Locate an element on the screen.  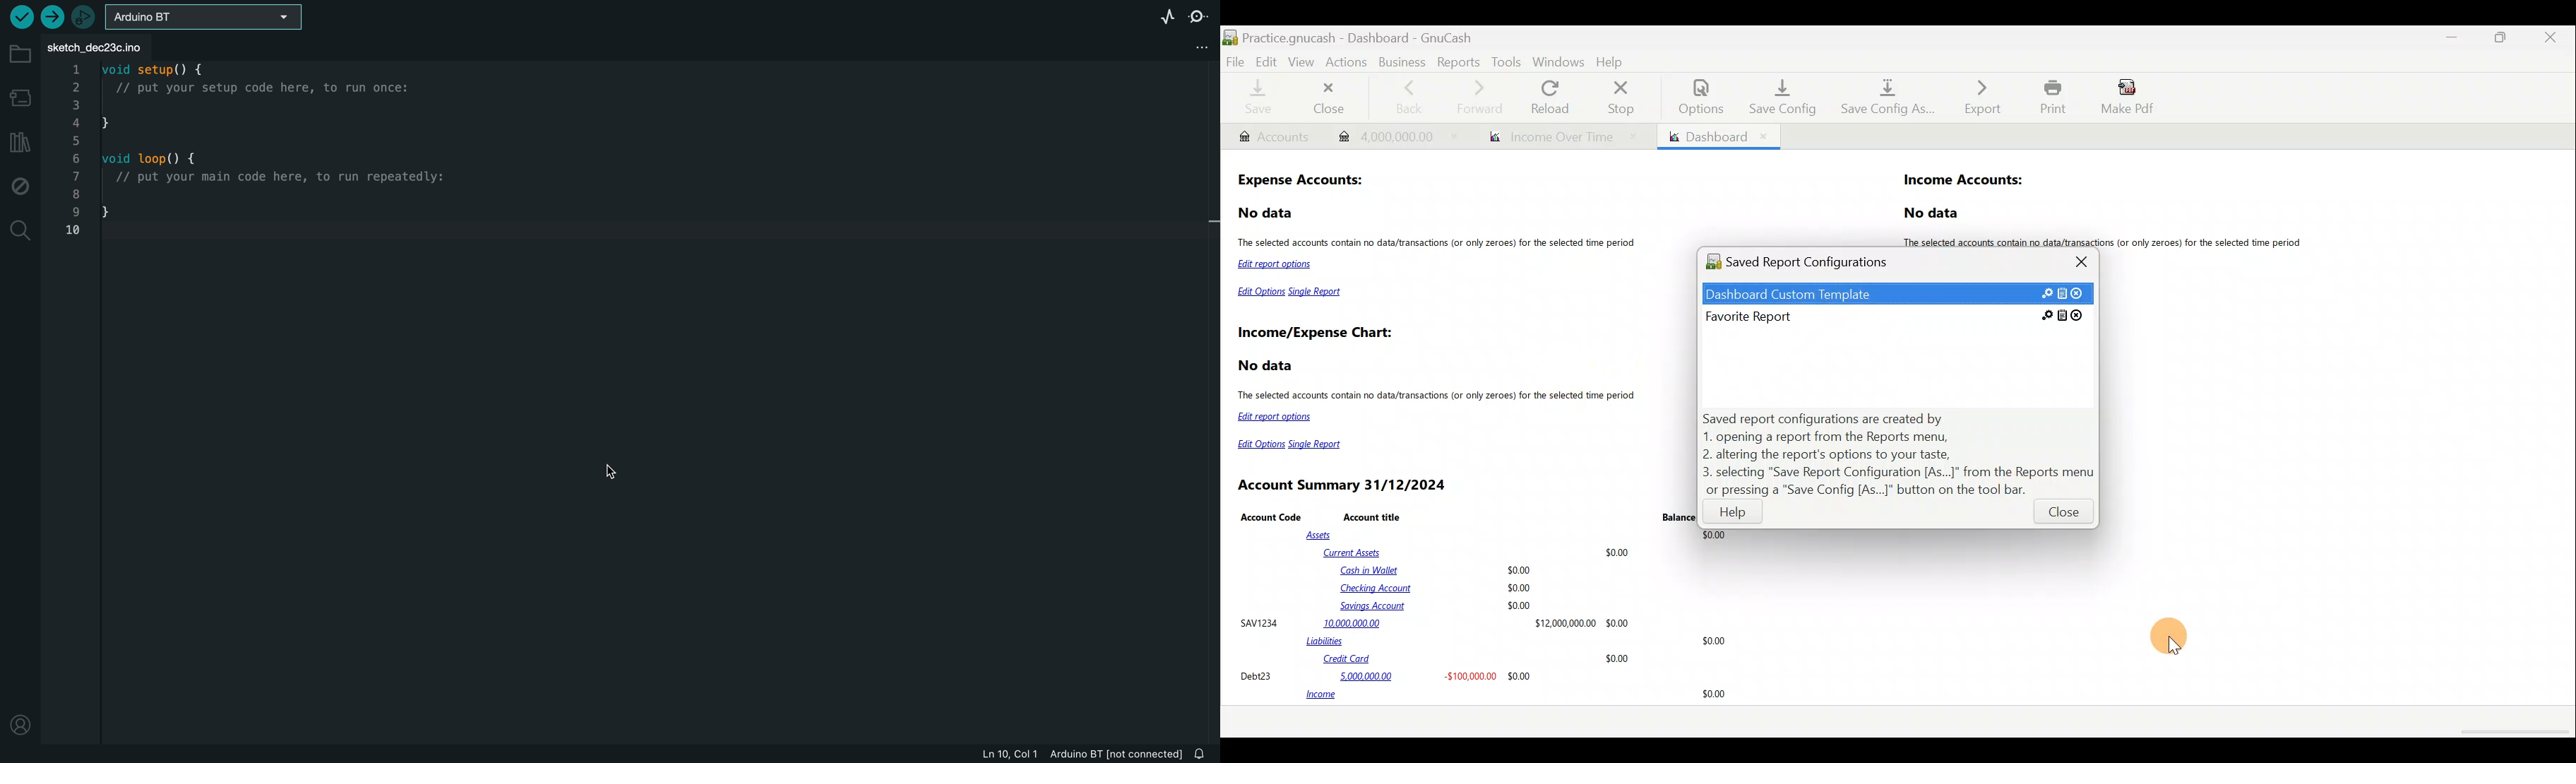
Edit report options is located at coordinates (1277, 417).